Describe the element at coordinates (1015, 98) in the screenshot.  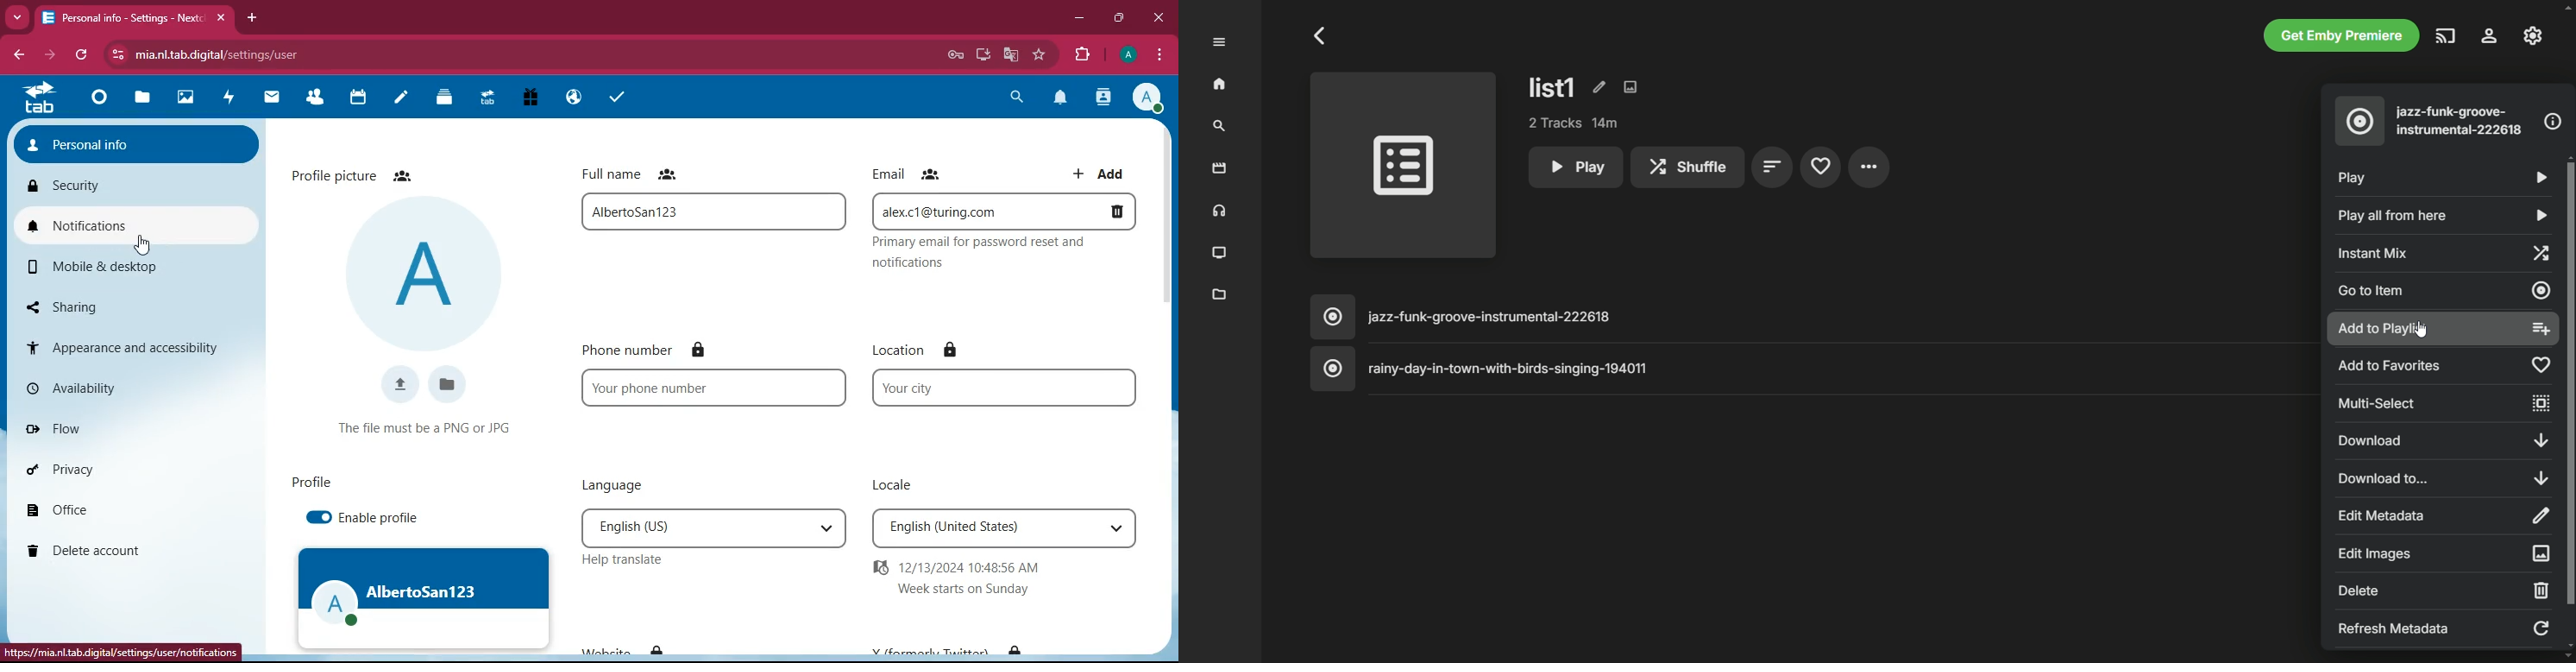
I see `search` at that location.